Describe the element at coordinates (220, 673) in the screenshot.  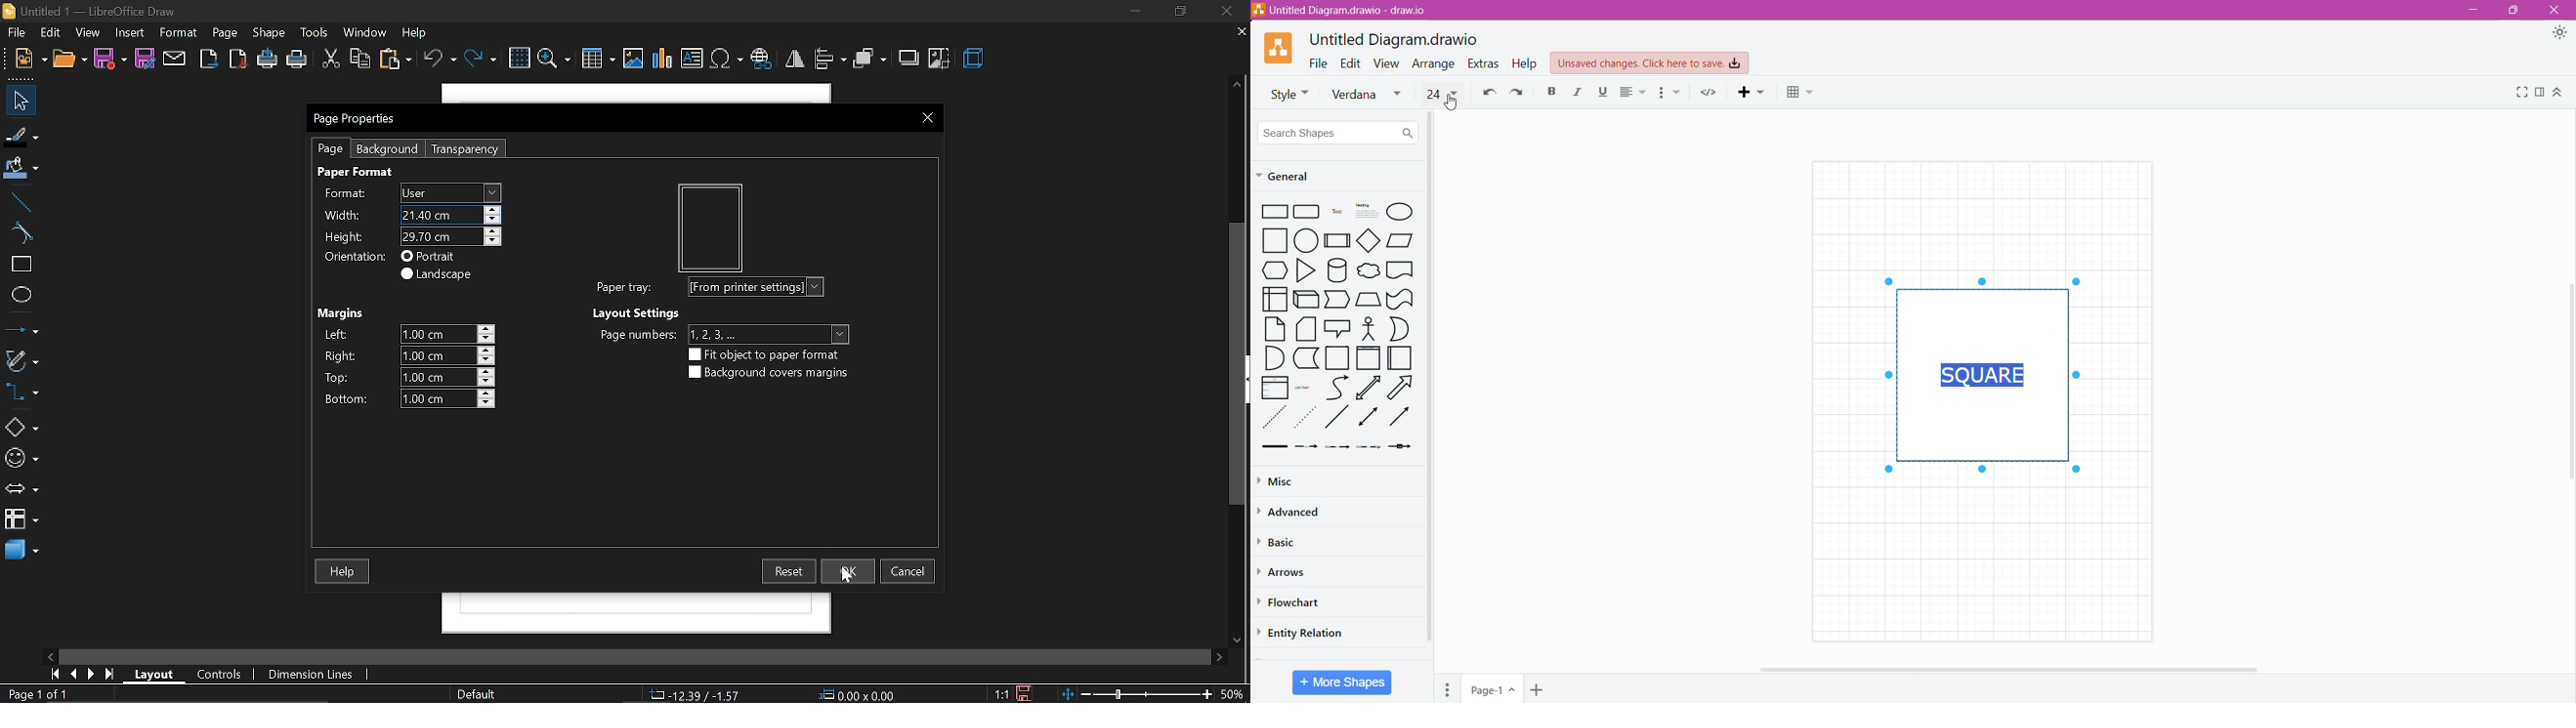
I see `controls` at that location.